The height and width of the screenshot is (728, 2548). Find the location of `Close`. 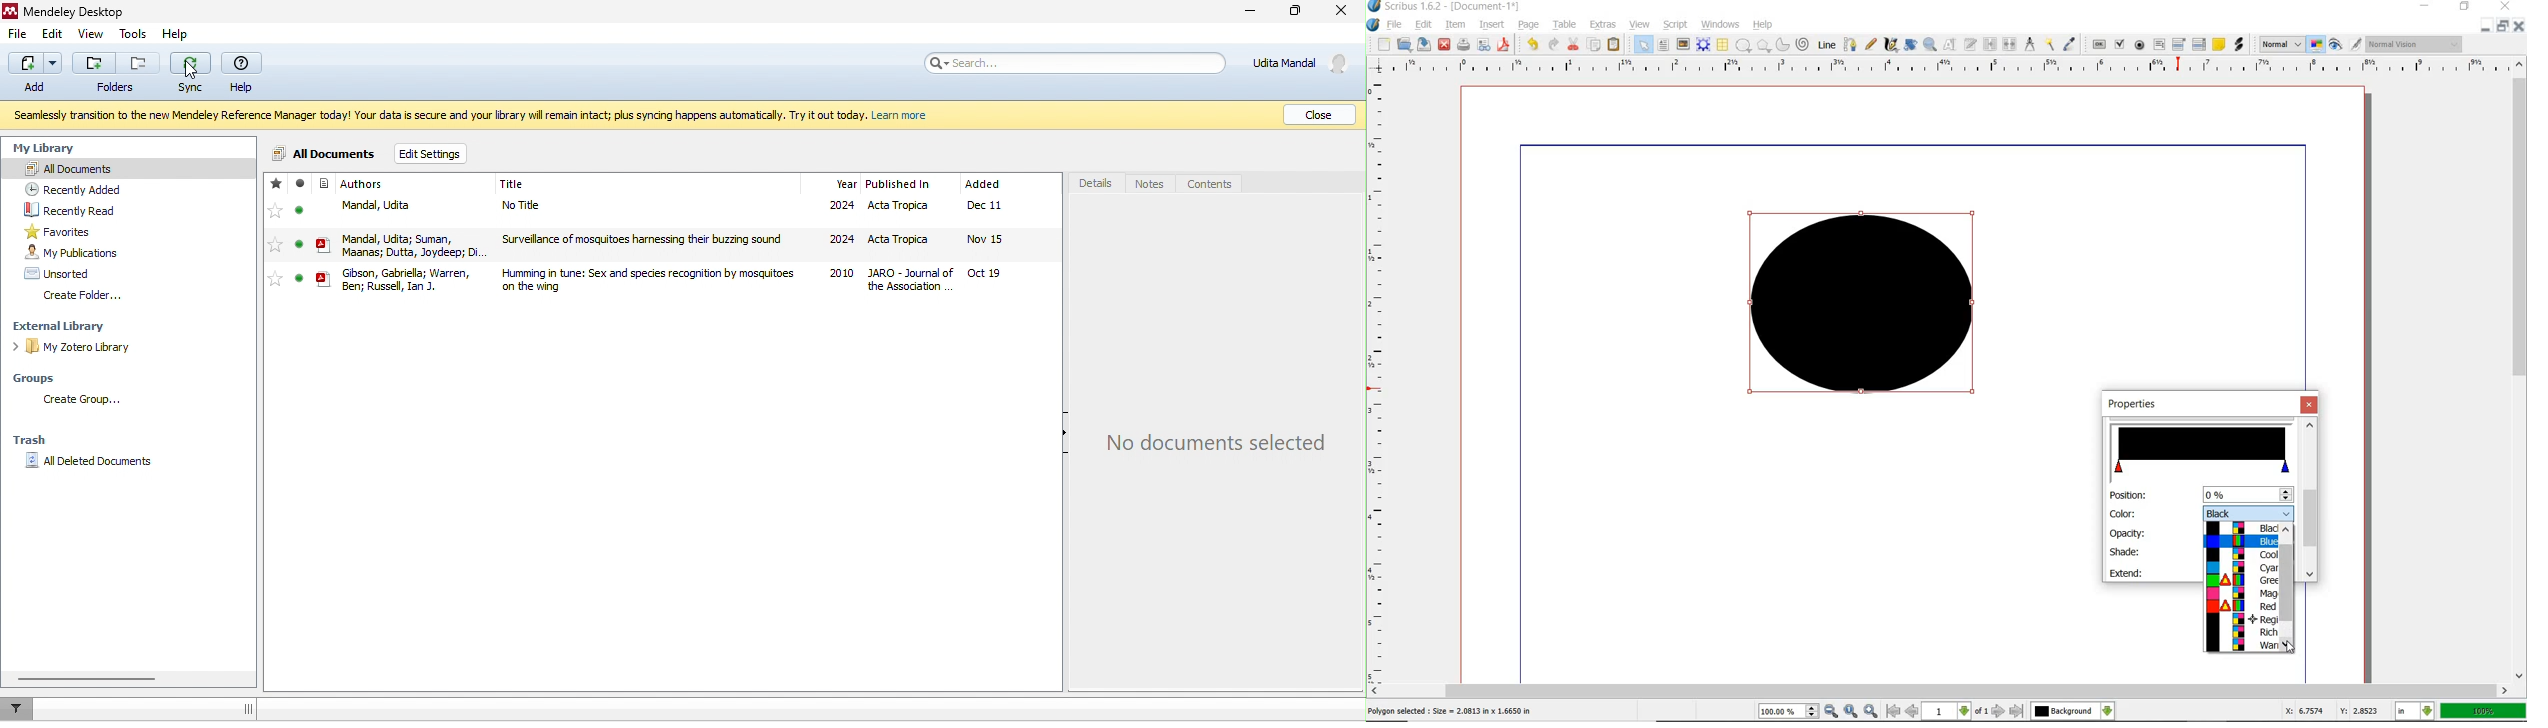

Close is located at coordinates (1319, 115).